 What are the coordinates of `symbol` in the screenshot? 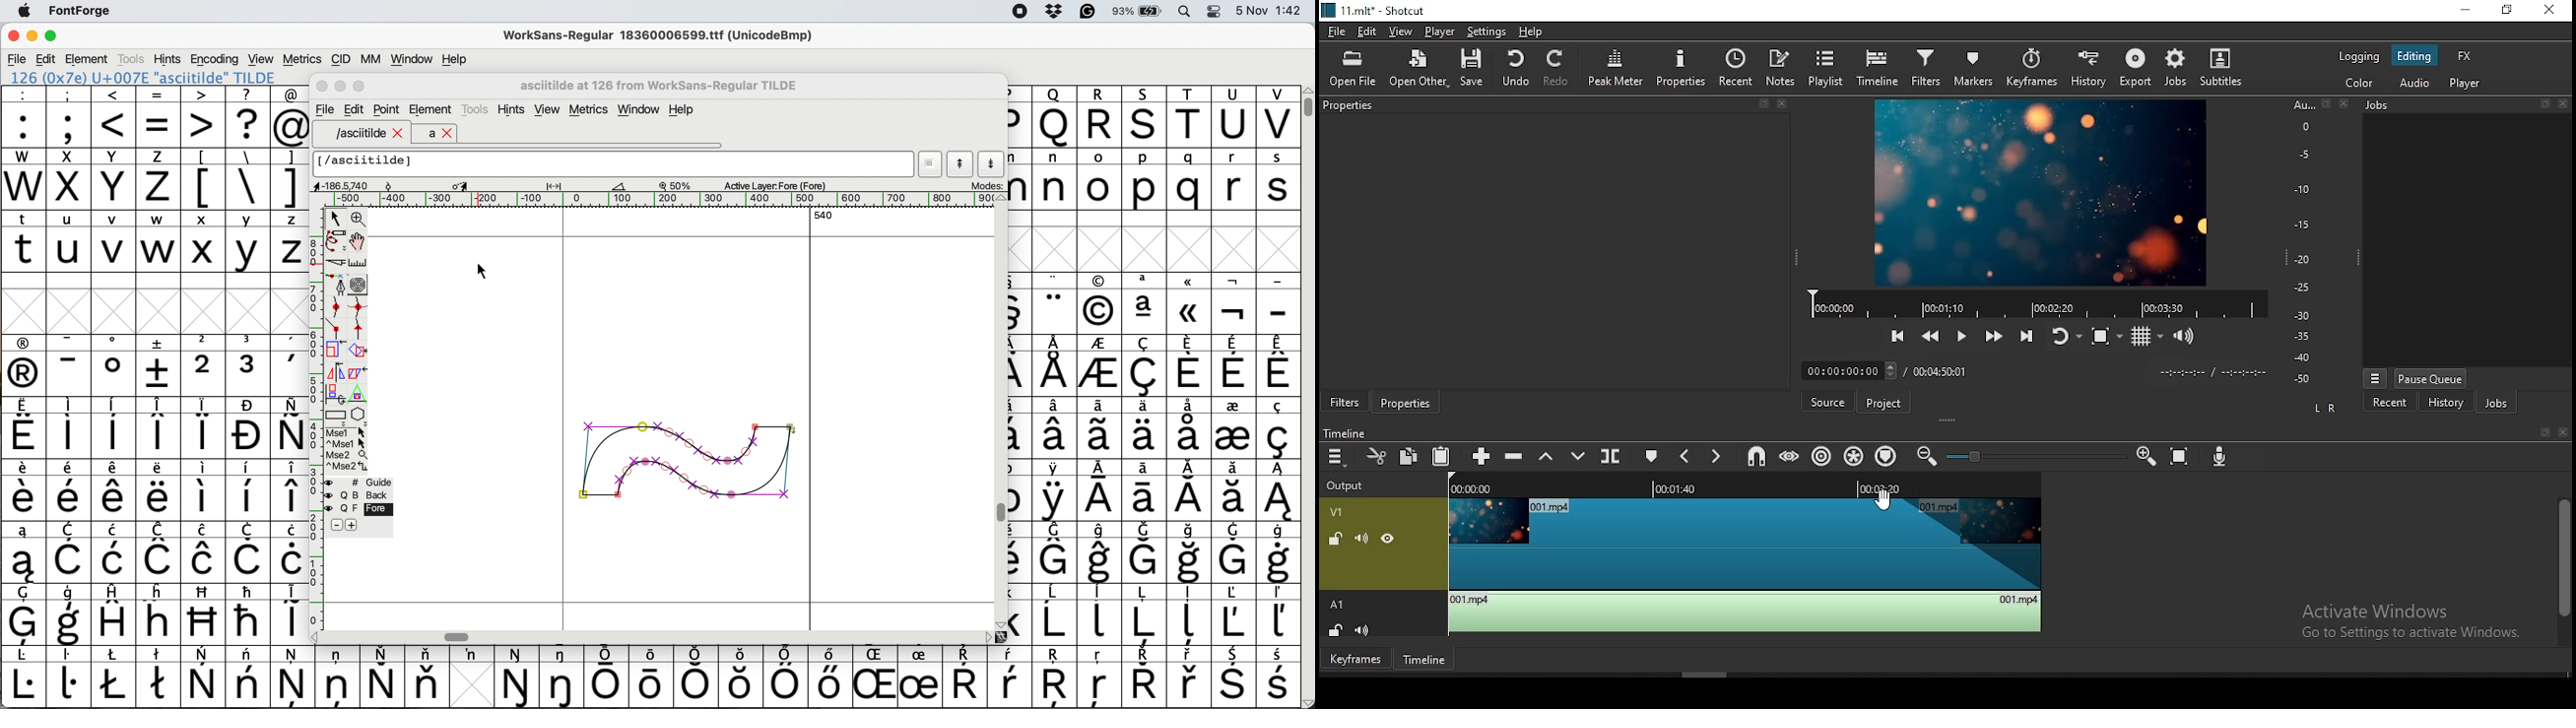 It's located at (564, 677).